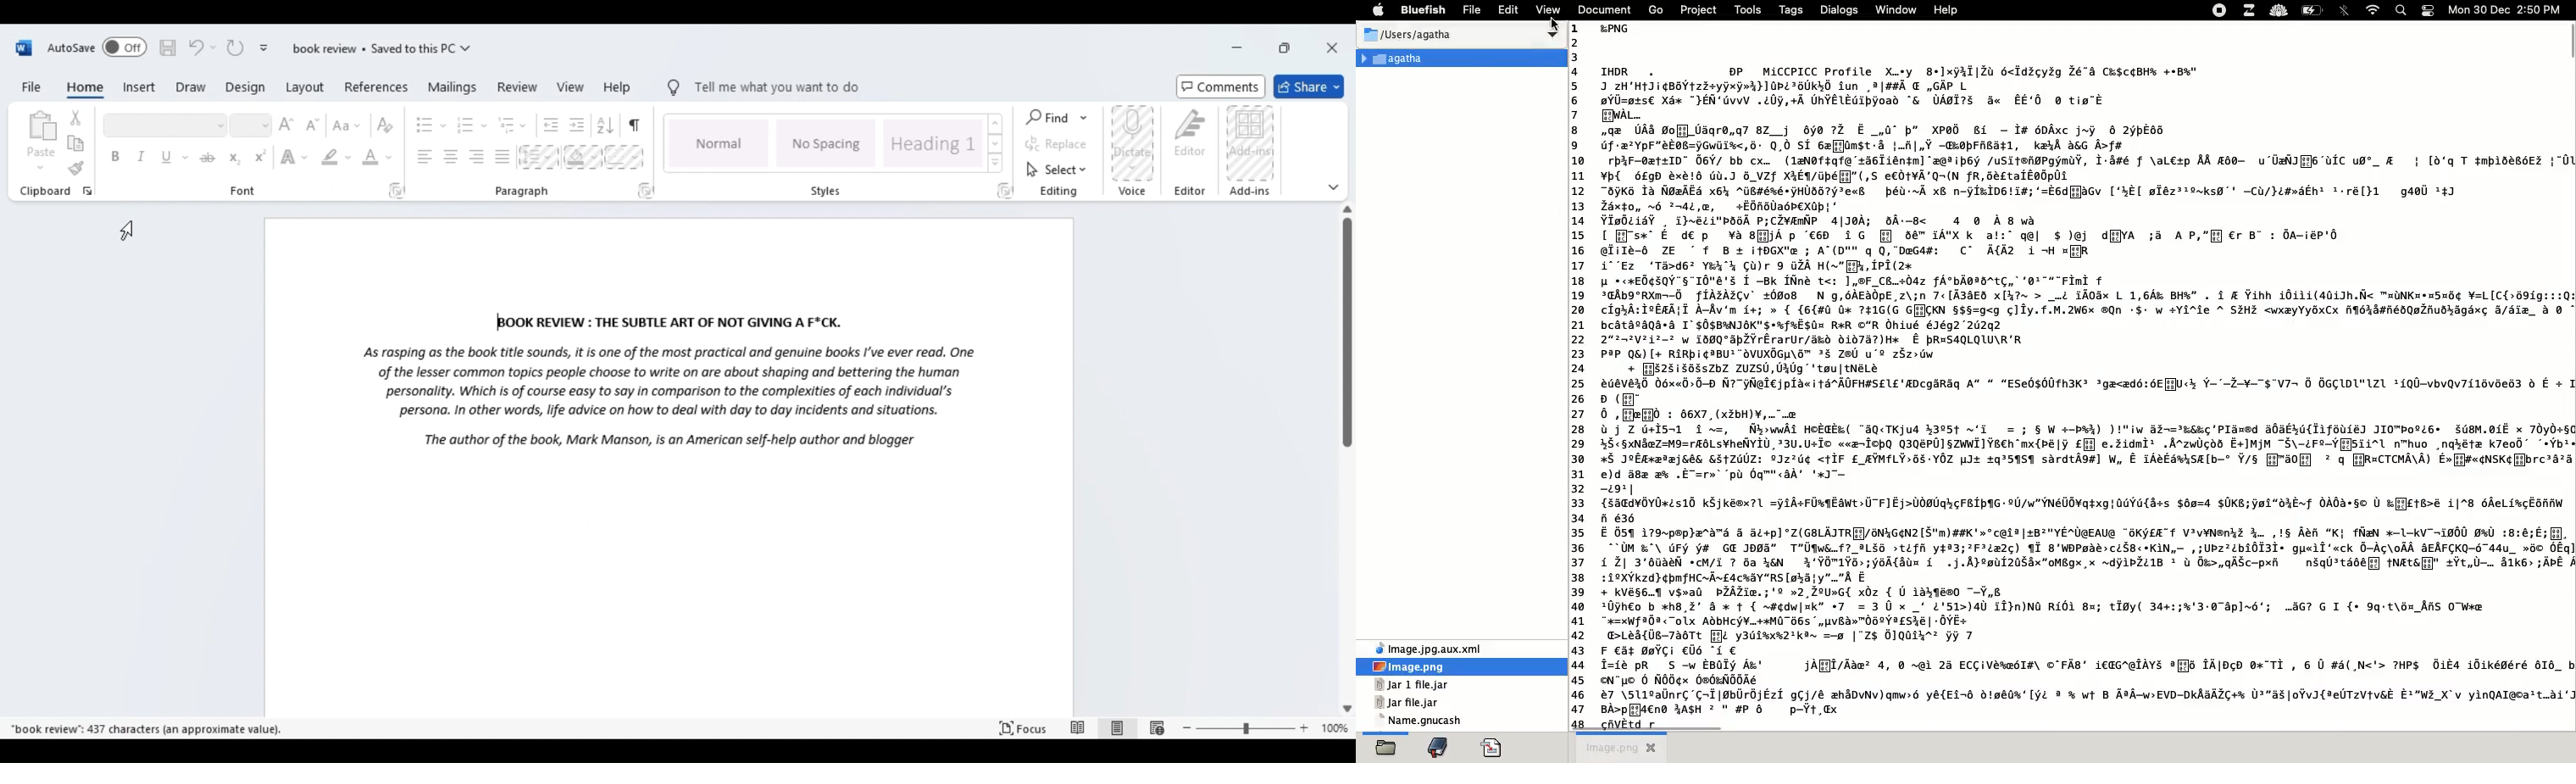  Describe the element at coordinates (2346, 12) in the screenshot. I see `bluetooth` at that location.